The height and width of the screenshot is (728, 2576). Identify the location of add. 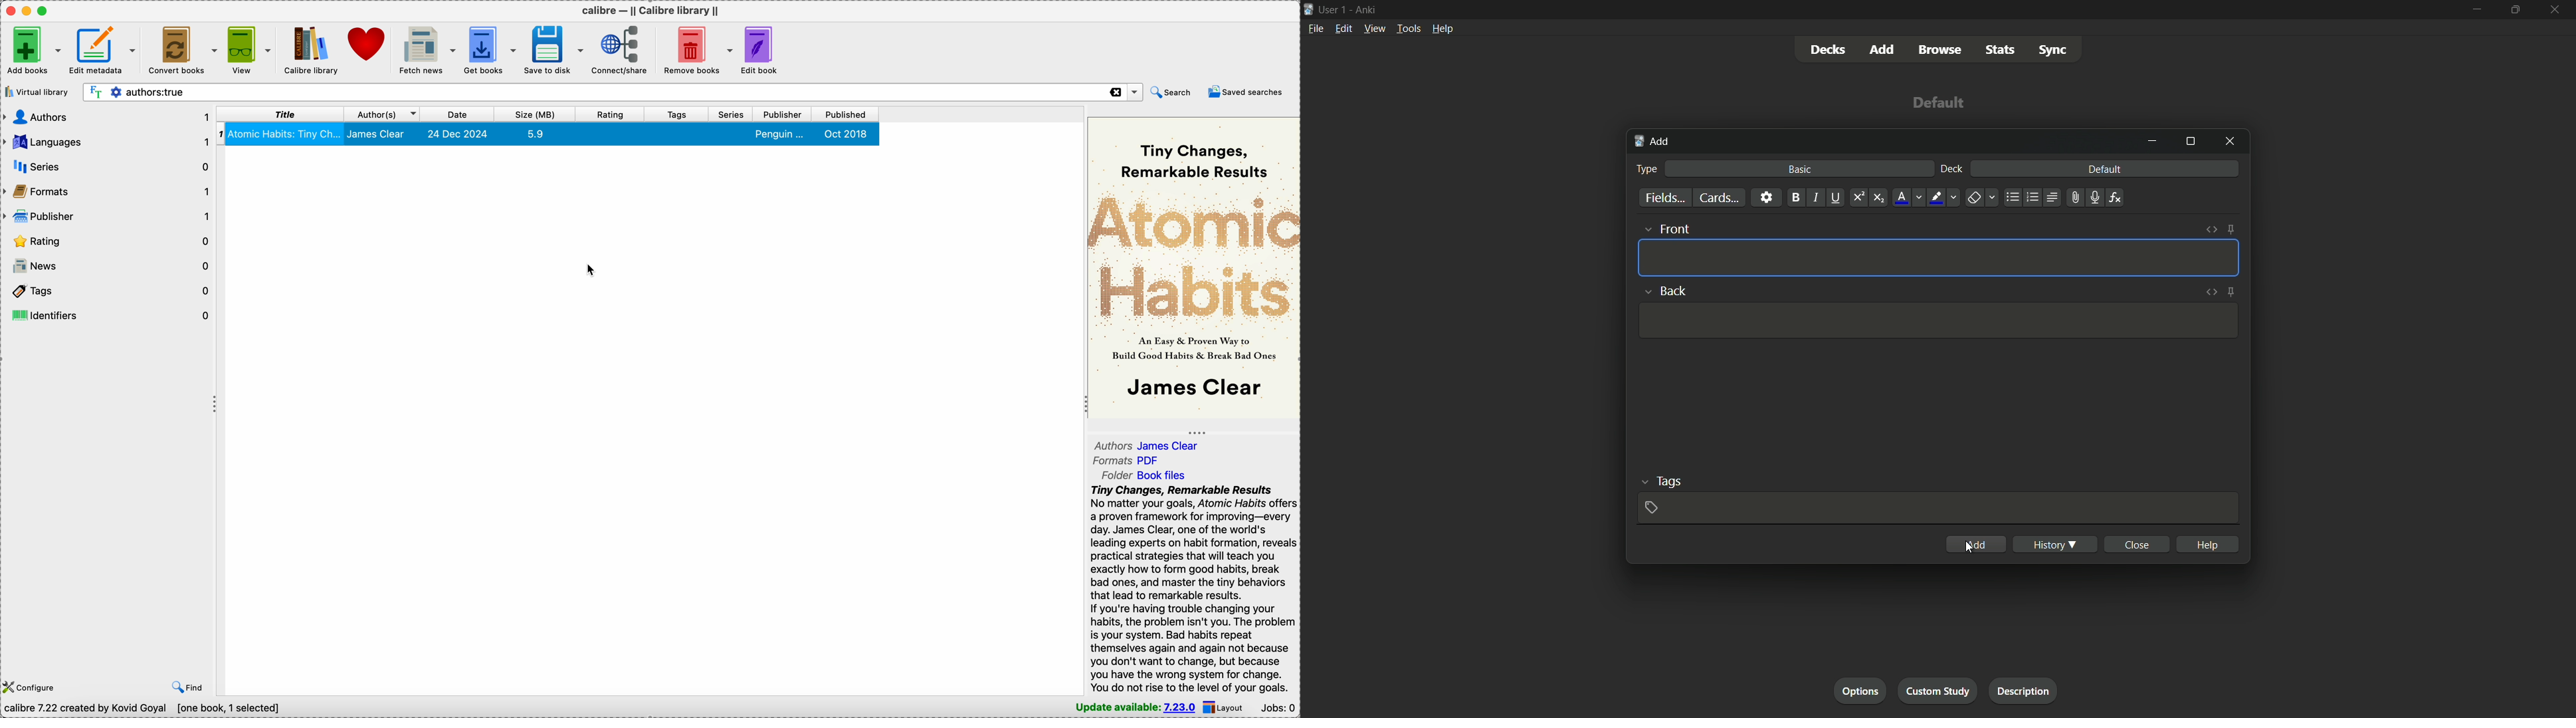
(1656, 142).